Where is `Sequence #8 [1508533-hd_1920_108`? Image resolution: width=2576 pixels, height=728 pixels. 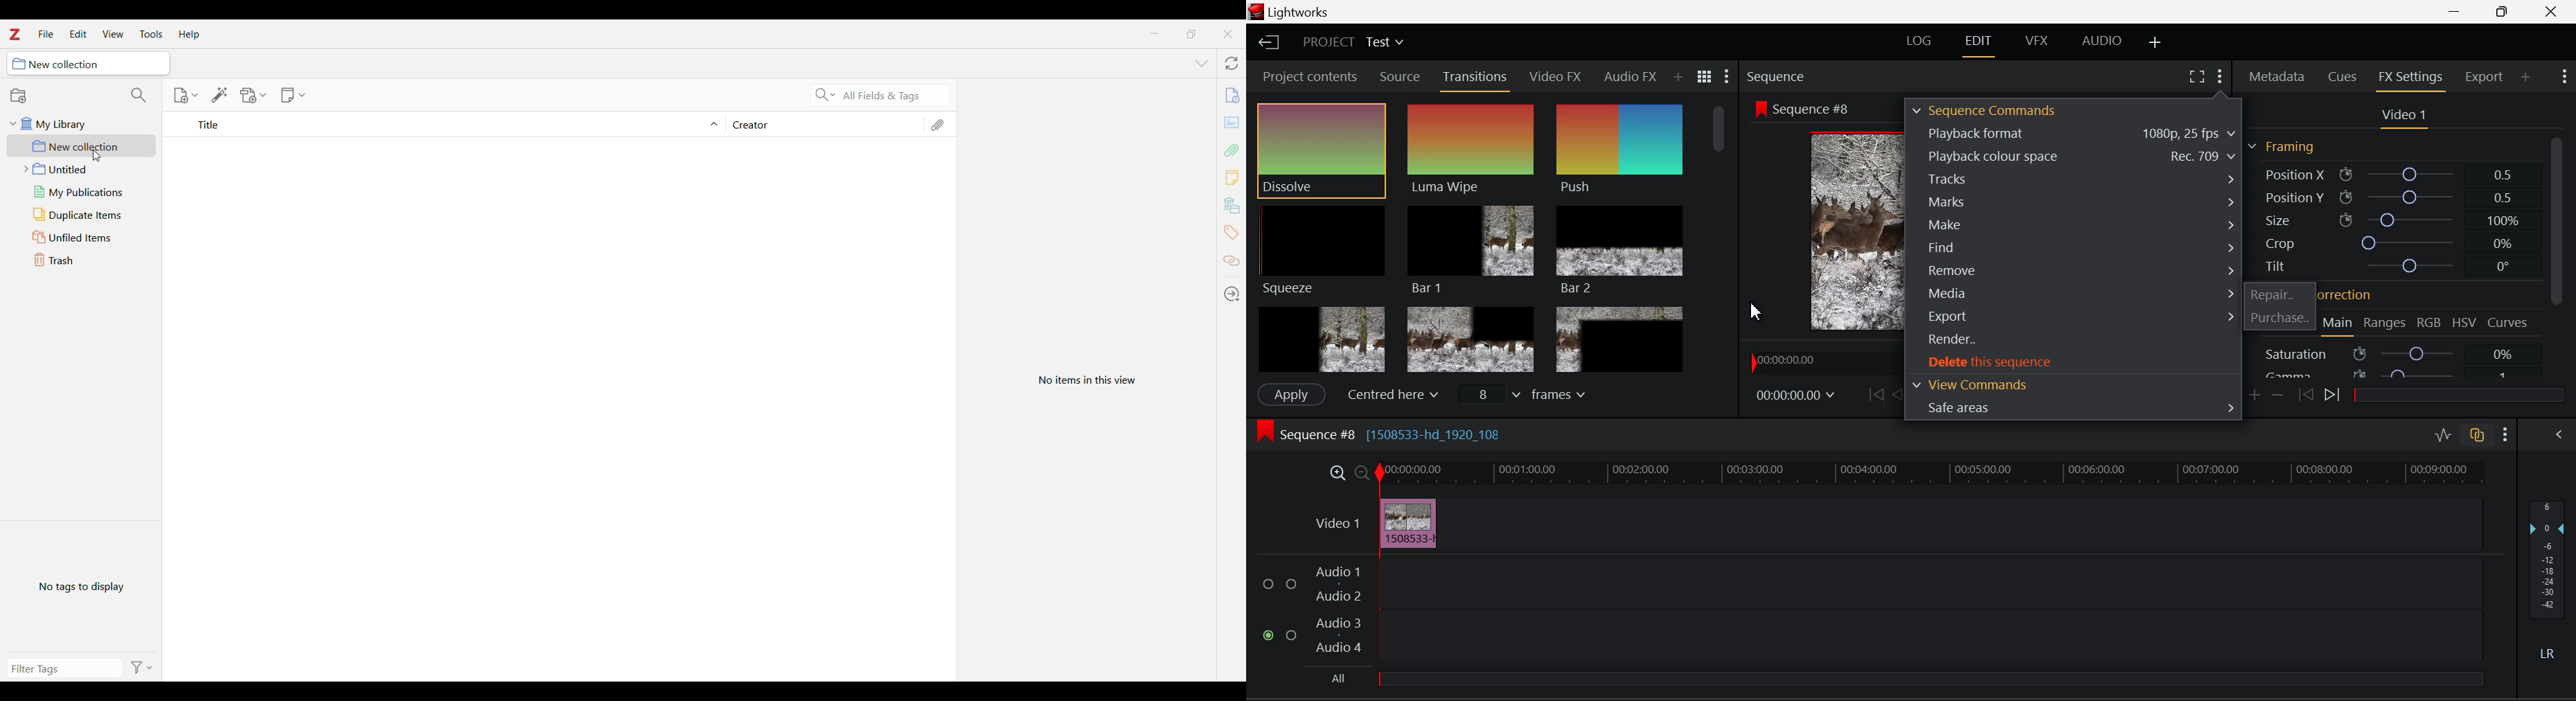
Sequence #8 [1508533-hd_1920_108 is located at coordinates (1421, 434).